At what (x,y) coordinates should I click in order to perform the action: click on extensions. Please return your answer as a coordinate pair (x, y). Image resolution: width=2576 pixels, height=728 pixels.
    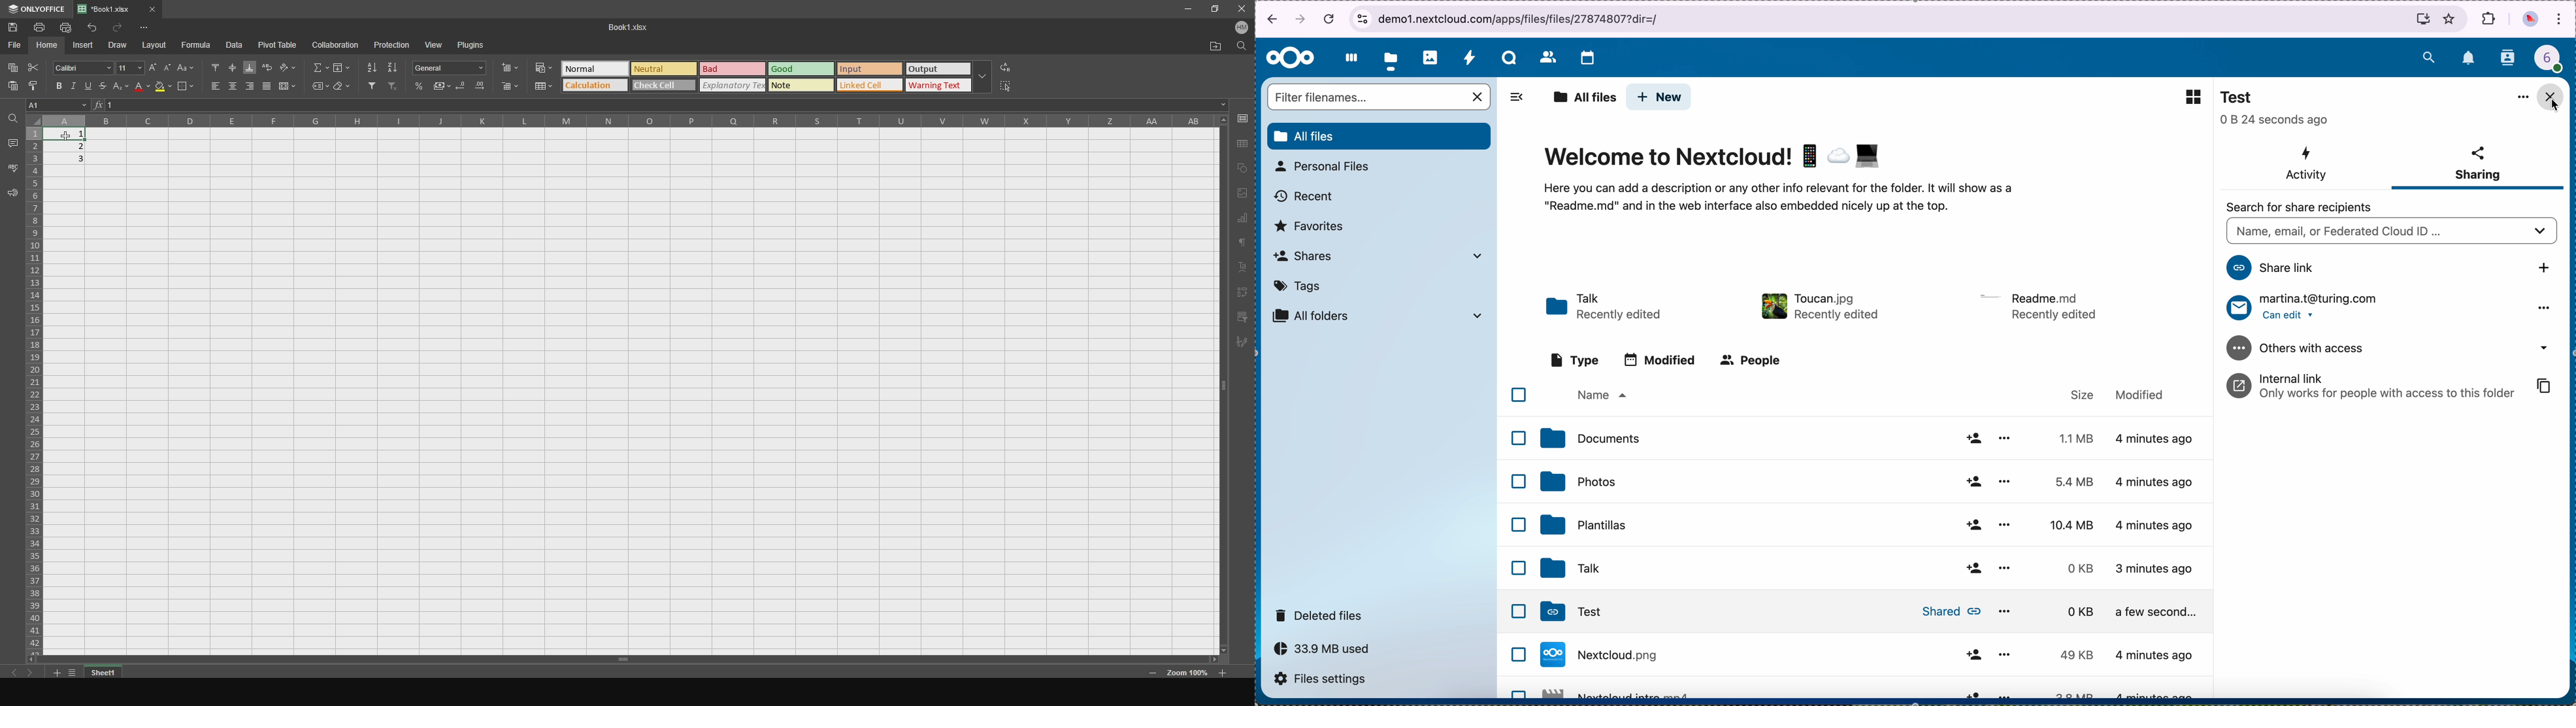
    Looking at the image, I should click on (2490, 18).